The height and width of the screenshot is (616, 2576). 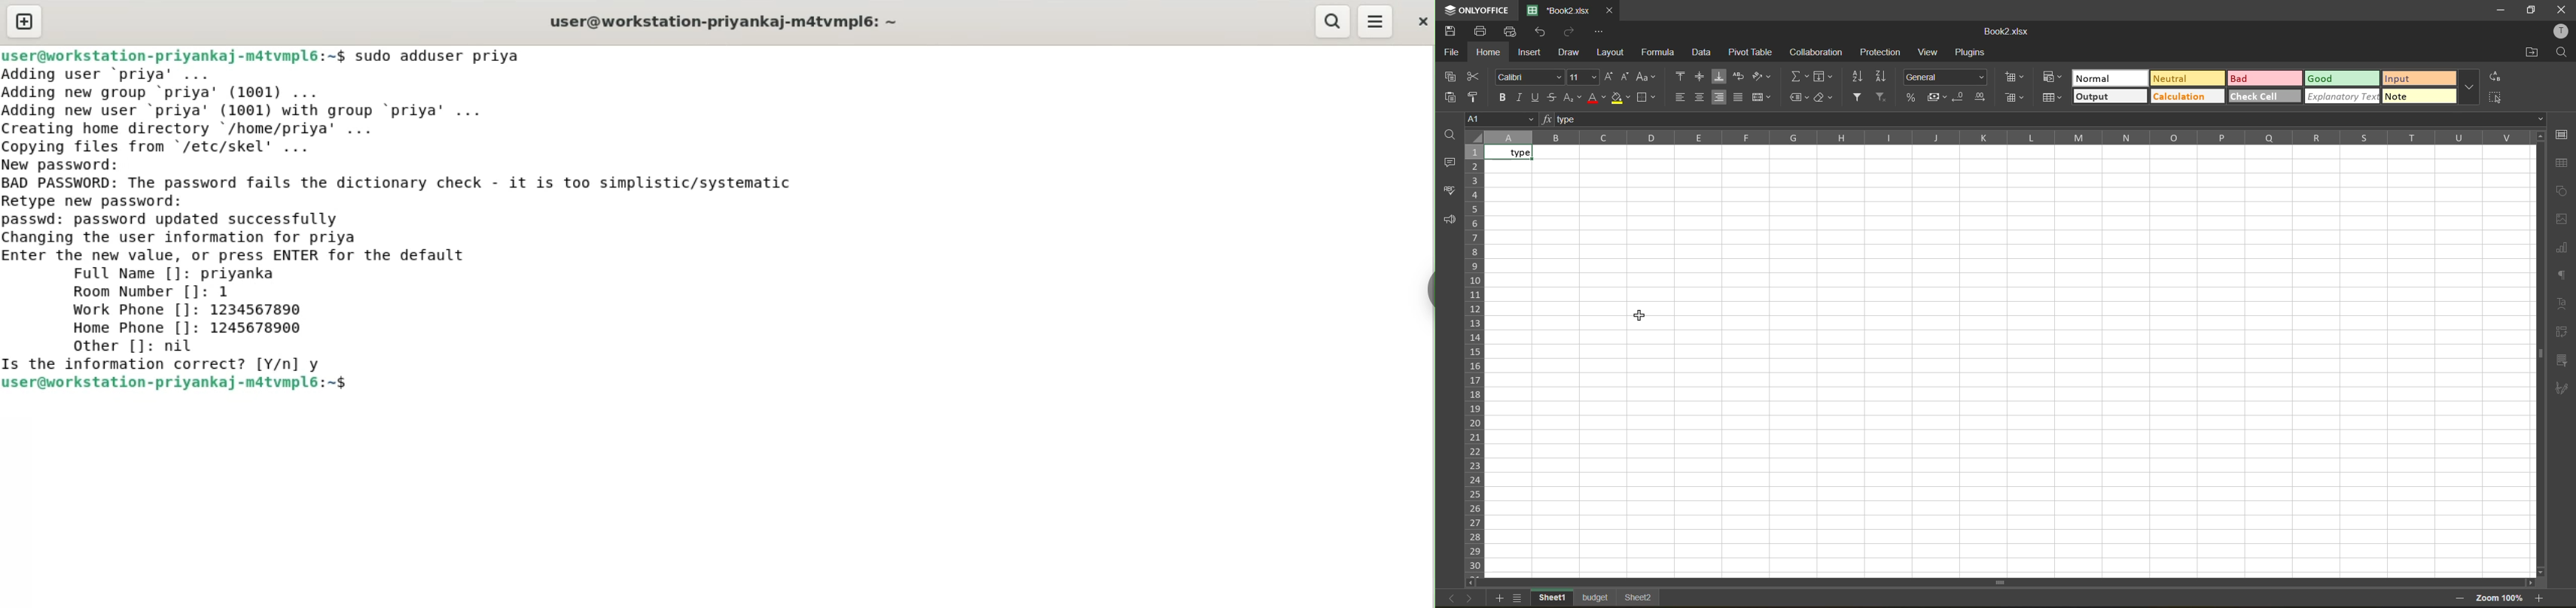 I want to click on draw, so click(x=1573, y=53).